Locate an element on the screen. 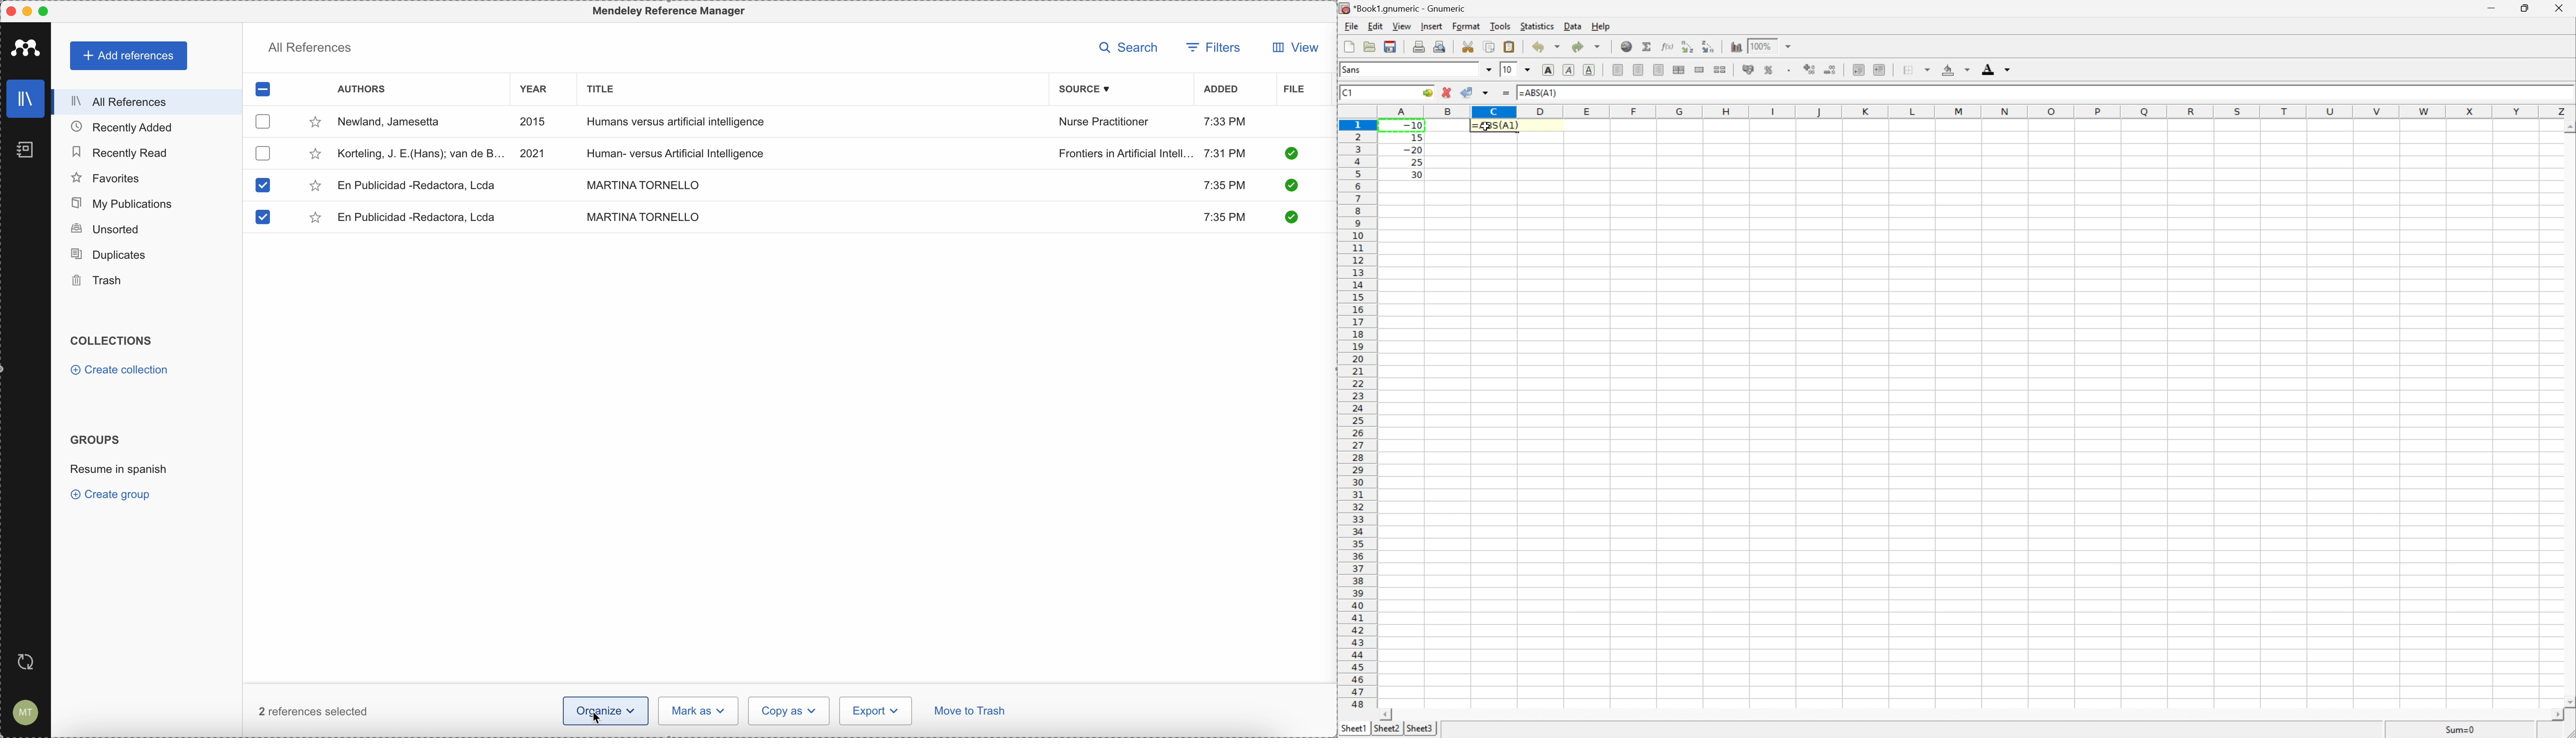  Mendeley Referencen Manager is located at coordinates (672, 12).